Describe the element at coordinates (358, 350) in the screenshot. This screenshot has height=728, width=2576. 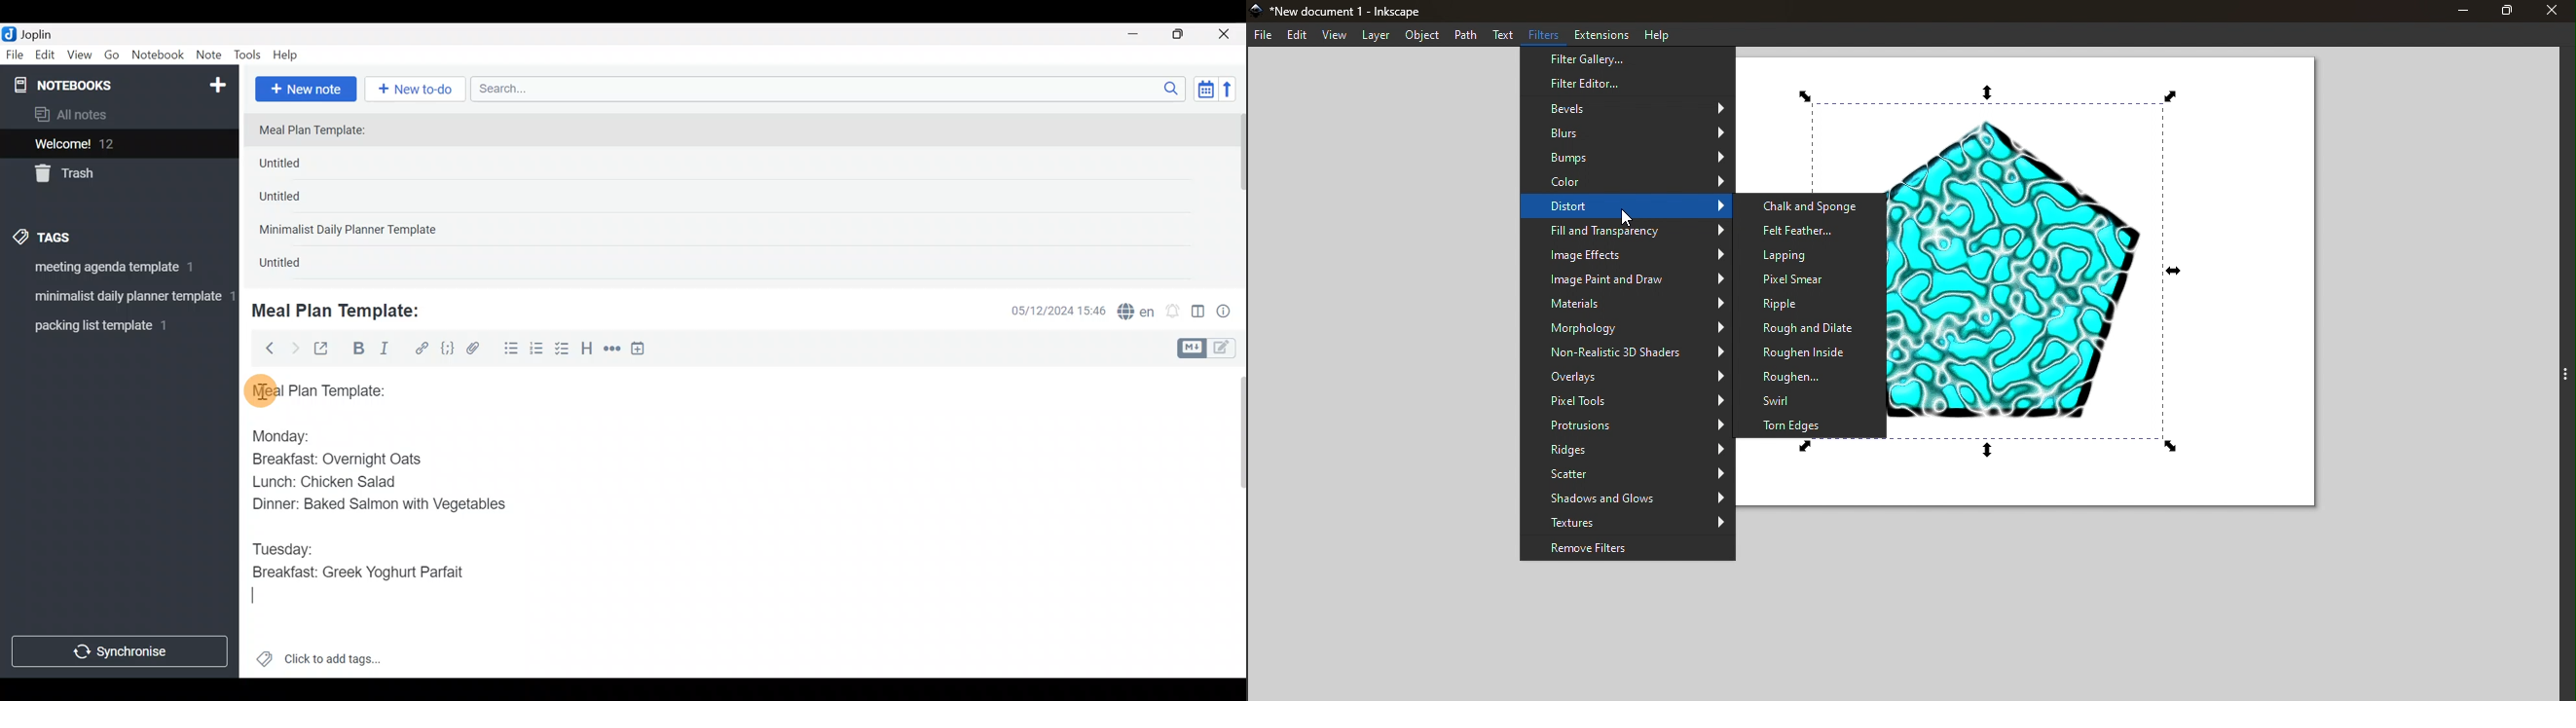
I see `Bold` at that location.